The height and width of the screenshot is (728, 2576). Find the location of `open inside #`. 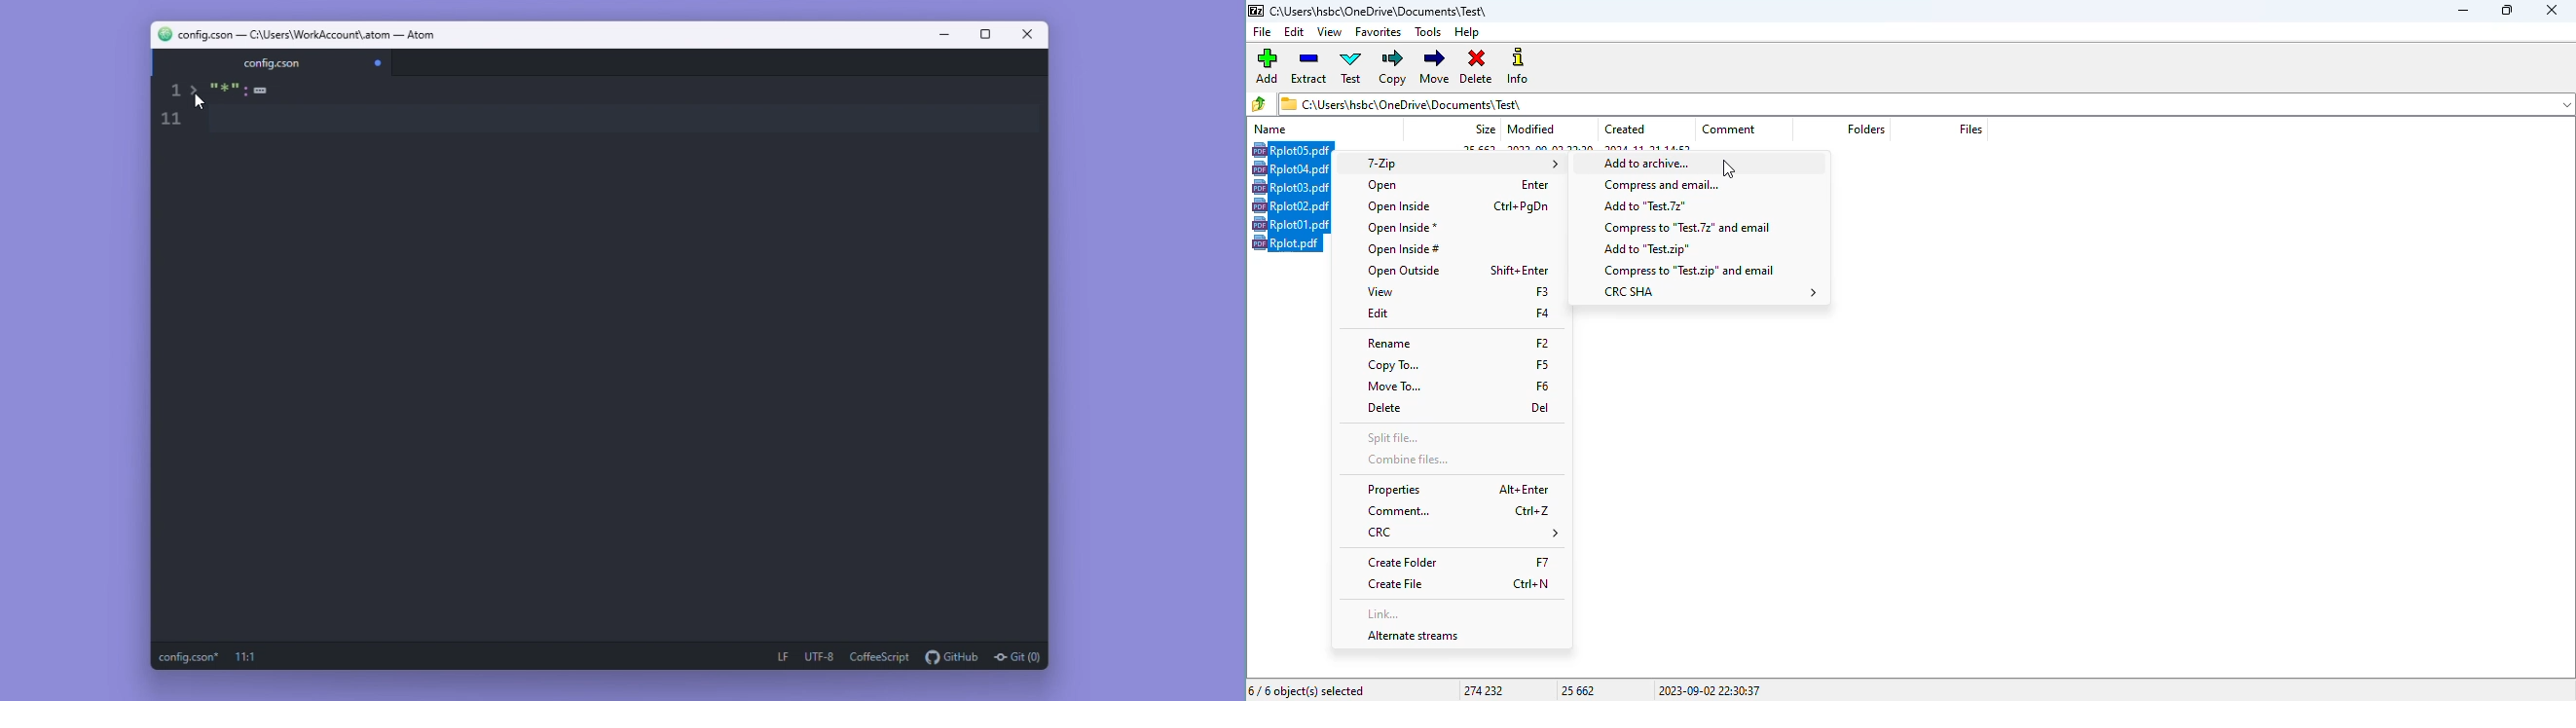

open inside # is located at coordinates (1403, 250).